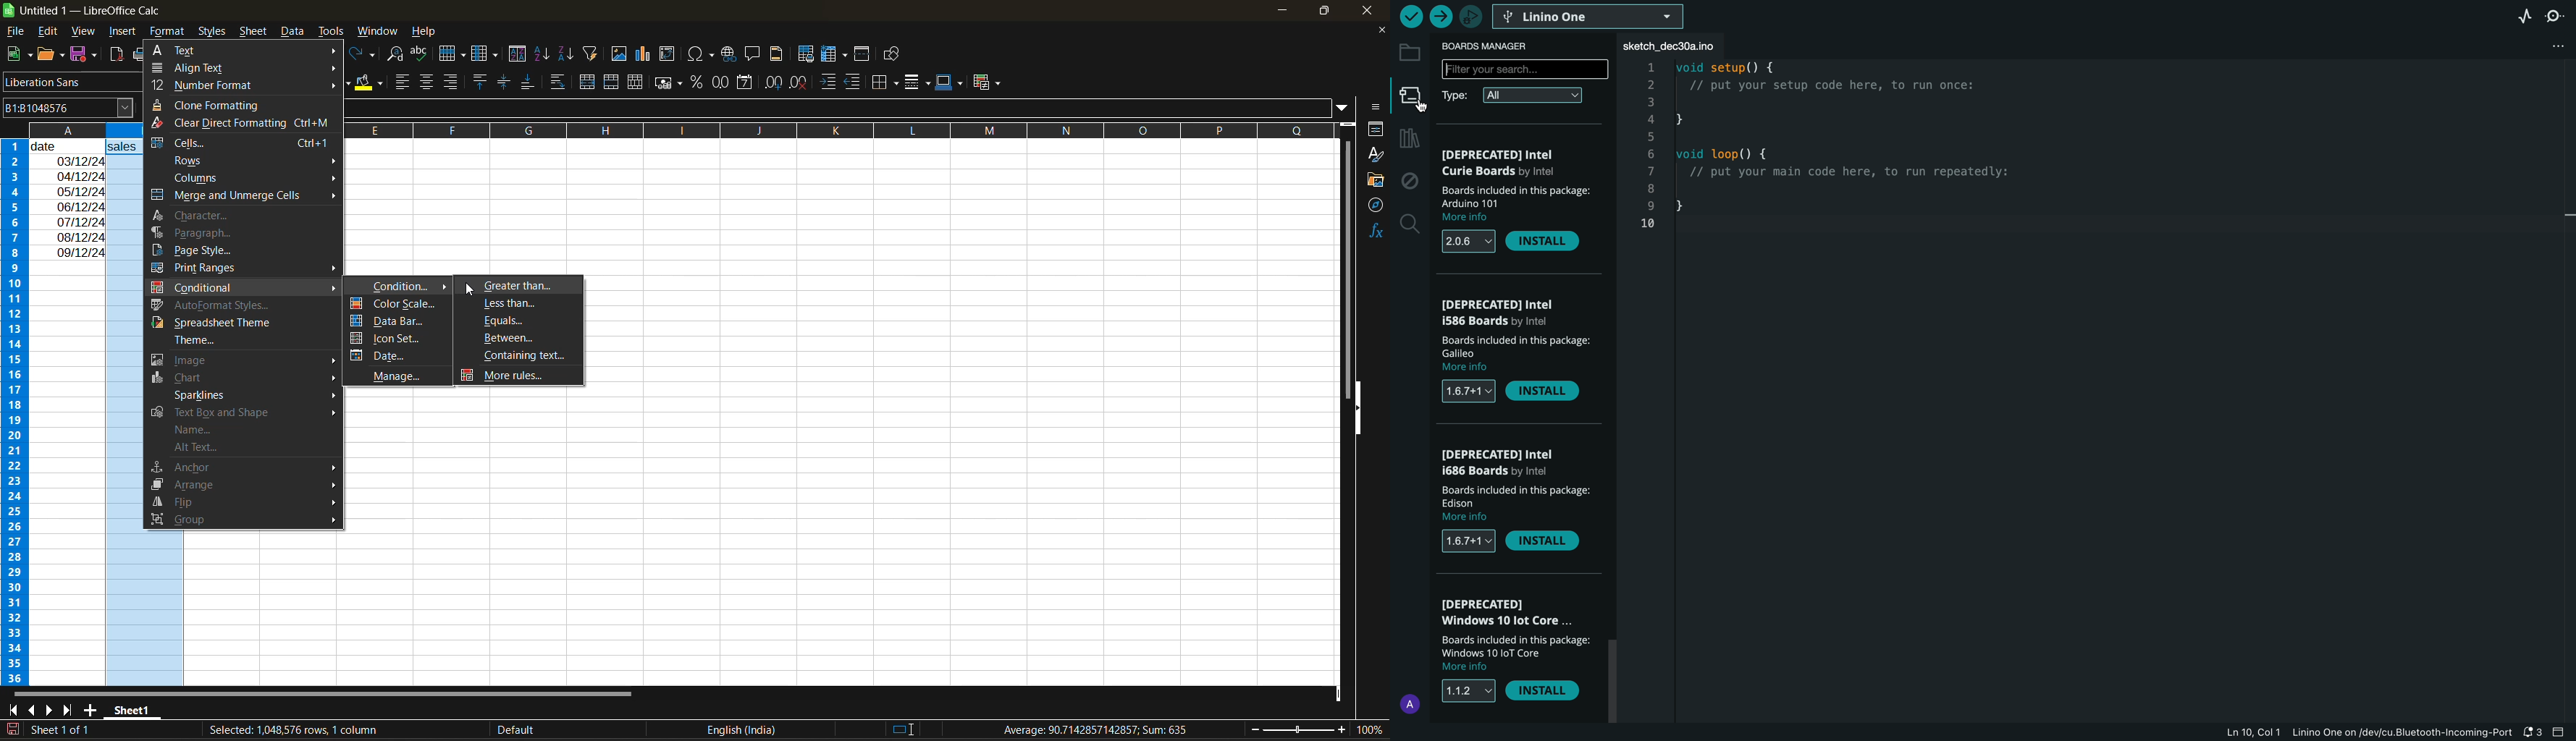 The height and width of the screenshot is (756, 2576). I want to click on wrap text, so click(560, 82).